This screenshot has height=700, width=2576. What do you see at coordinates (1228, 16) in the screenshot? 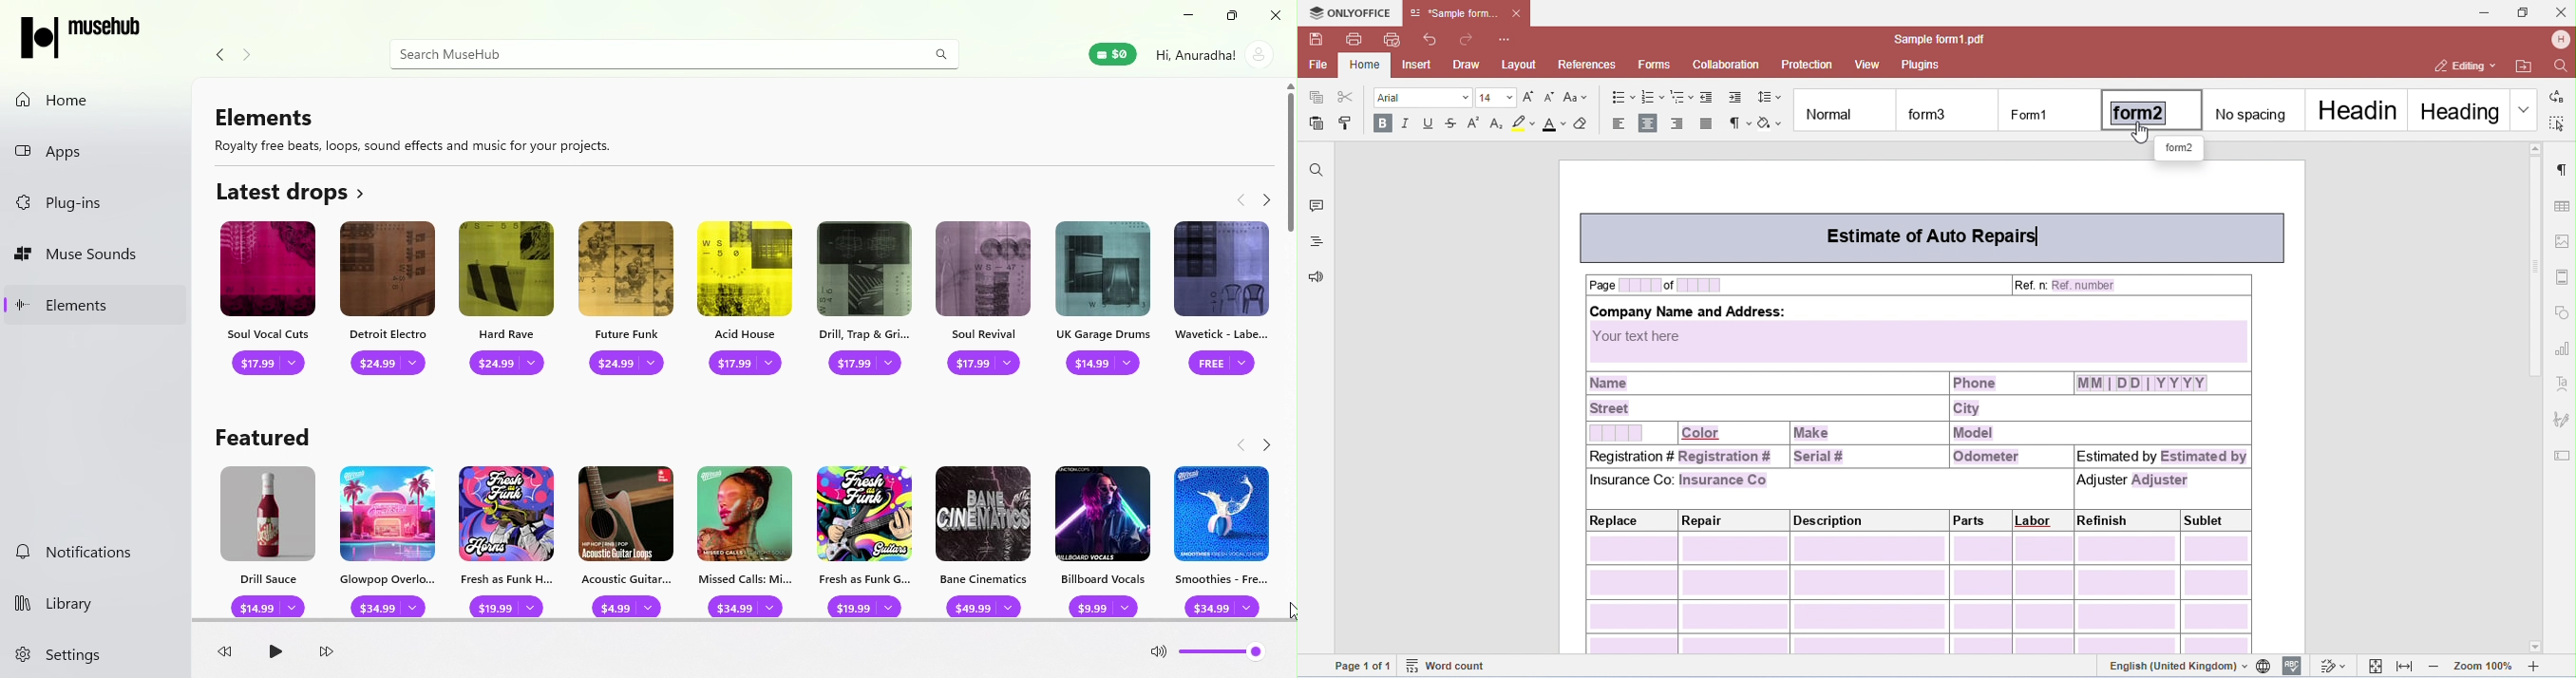
I see `Maximize` at bounding box center [1228, 16].